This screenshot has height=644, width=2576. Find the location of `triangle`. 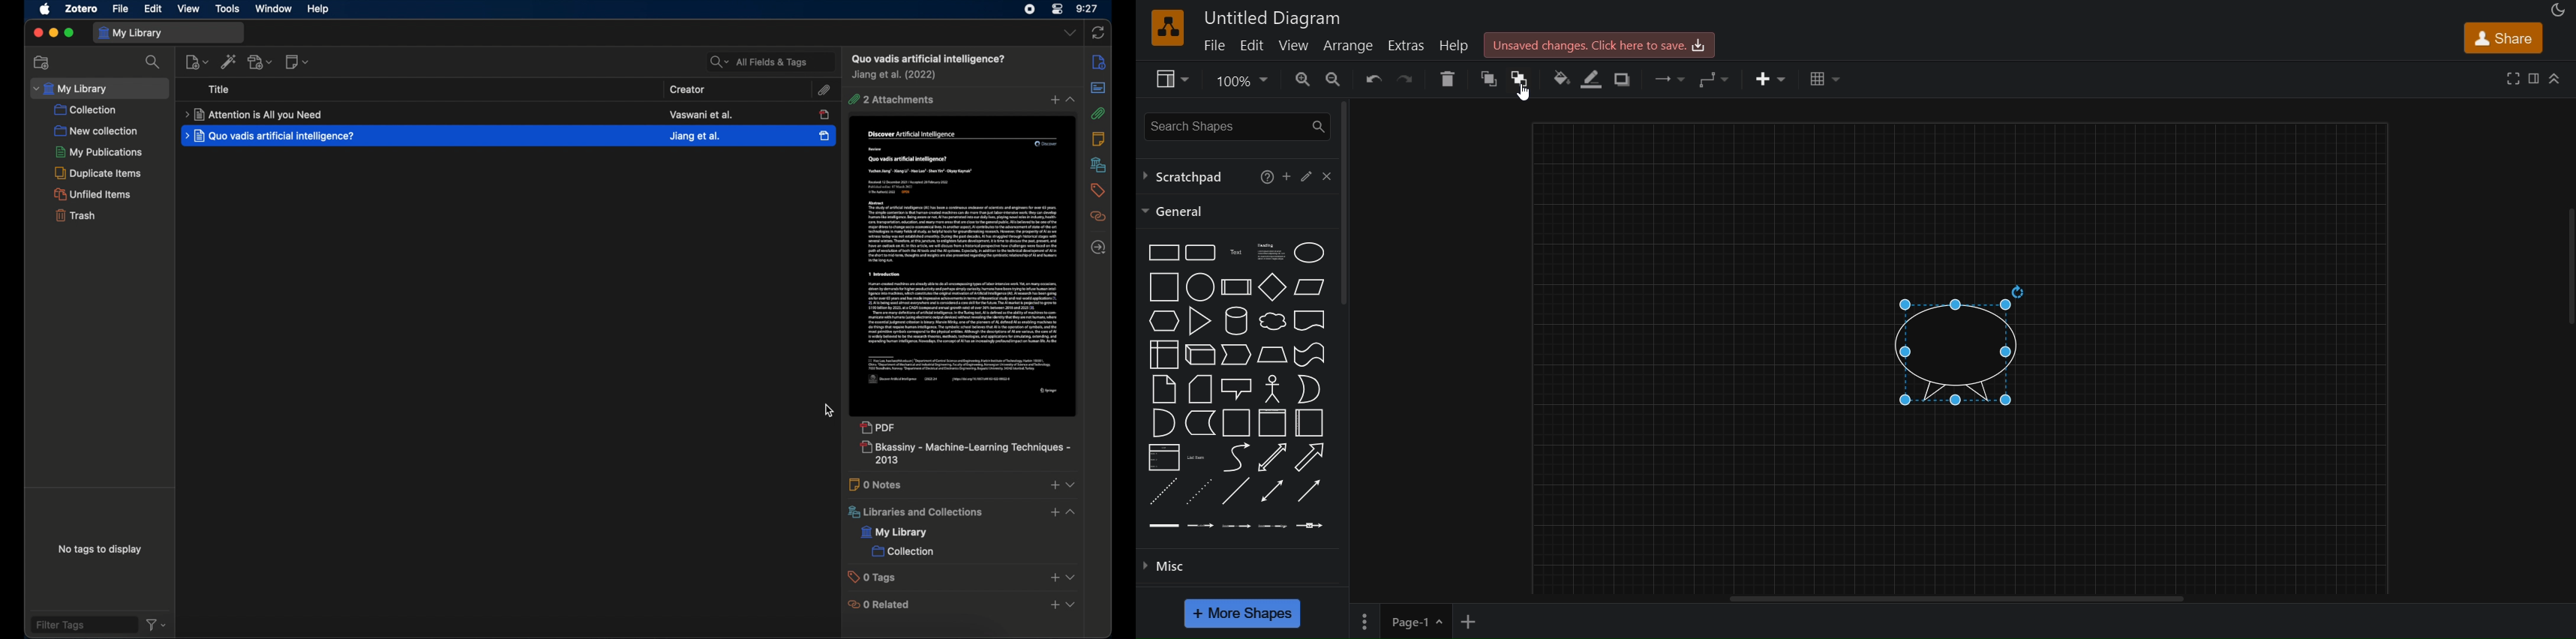

triangle is located at coordinates (1199, 320).